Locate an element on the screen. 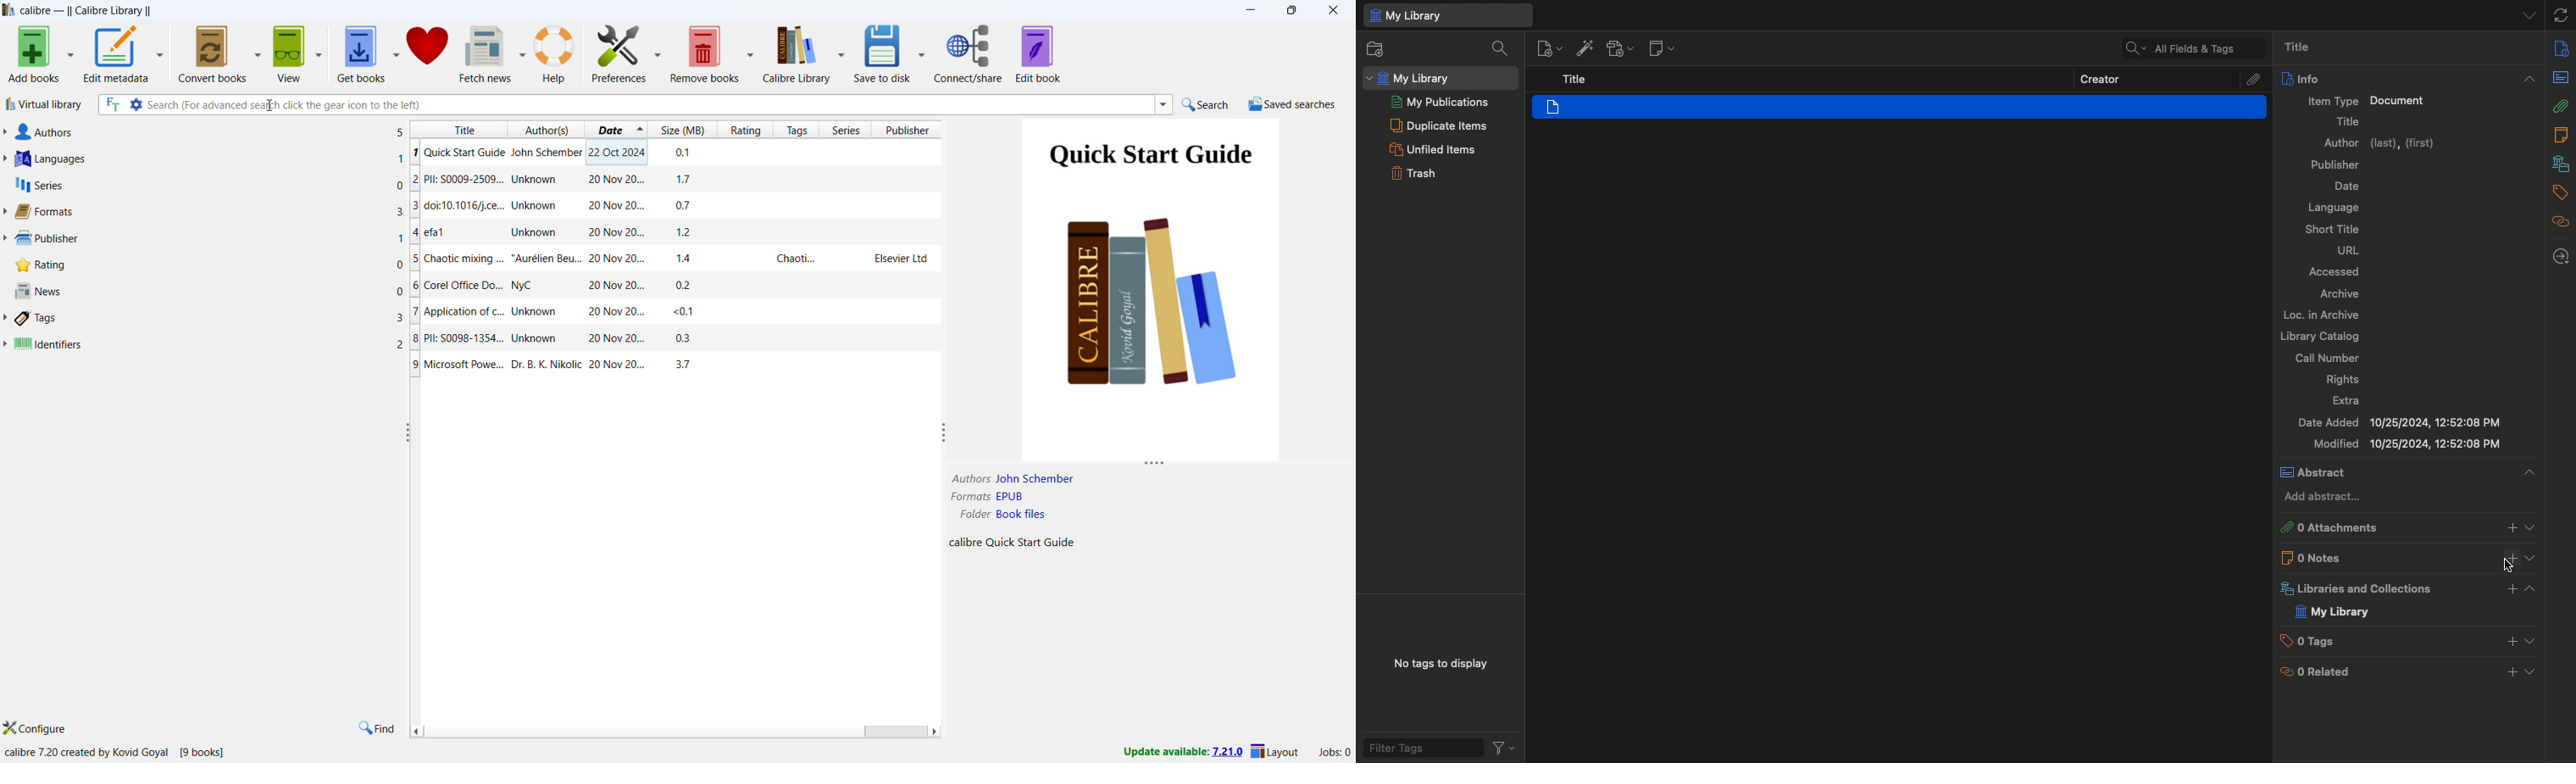 The image size is (2576, 784). New collection is located at coordinates (1382, 48).